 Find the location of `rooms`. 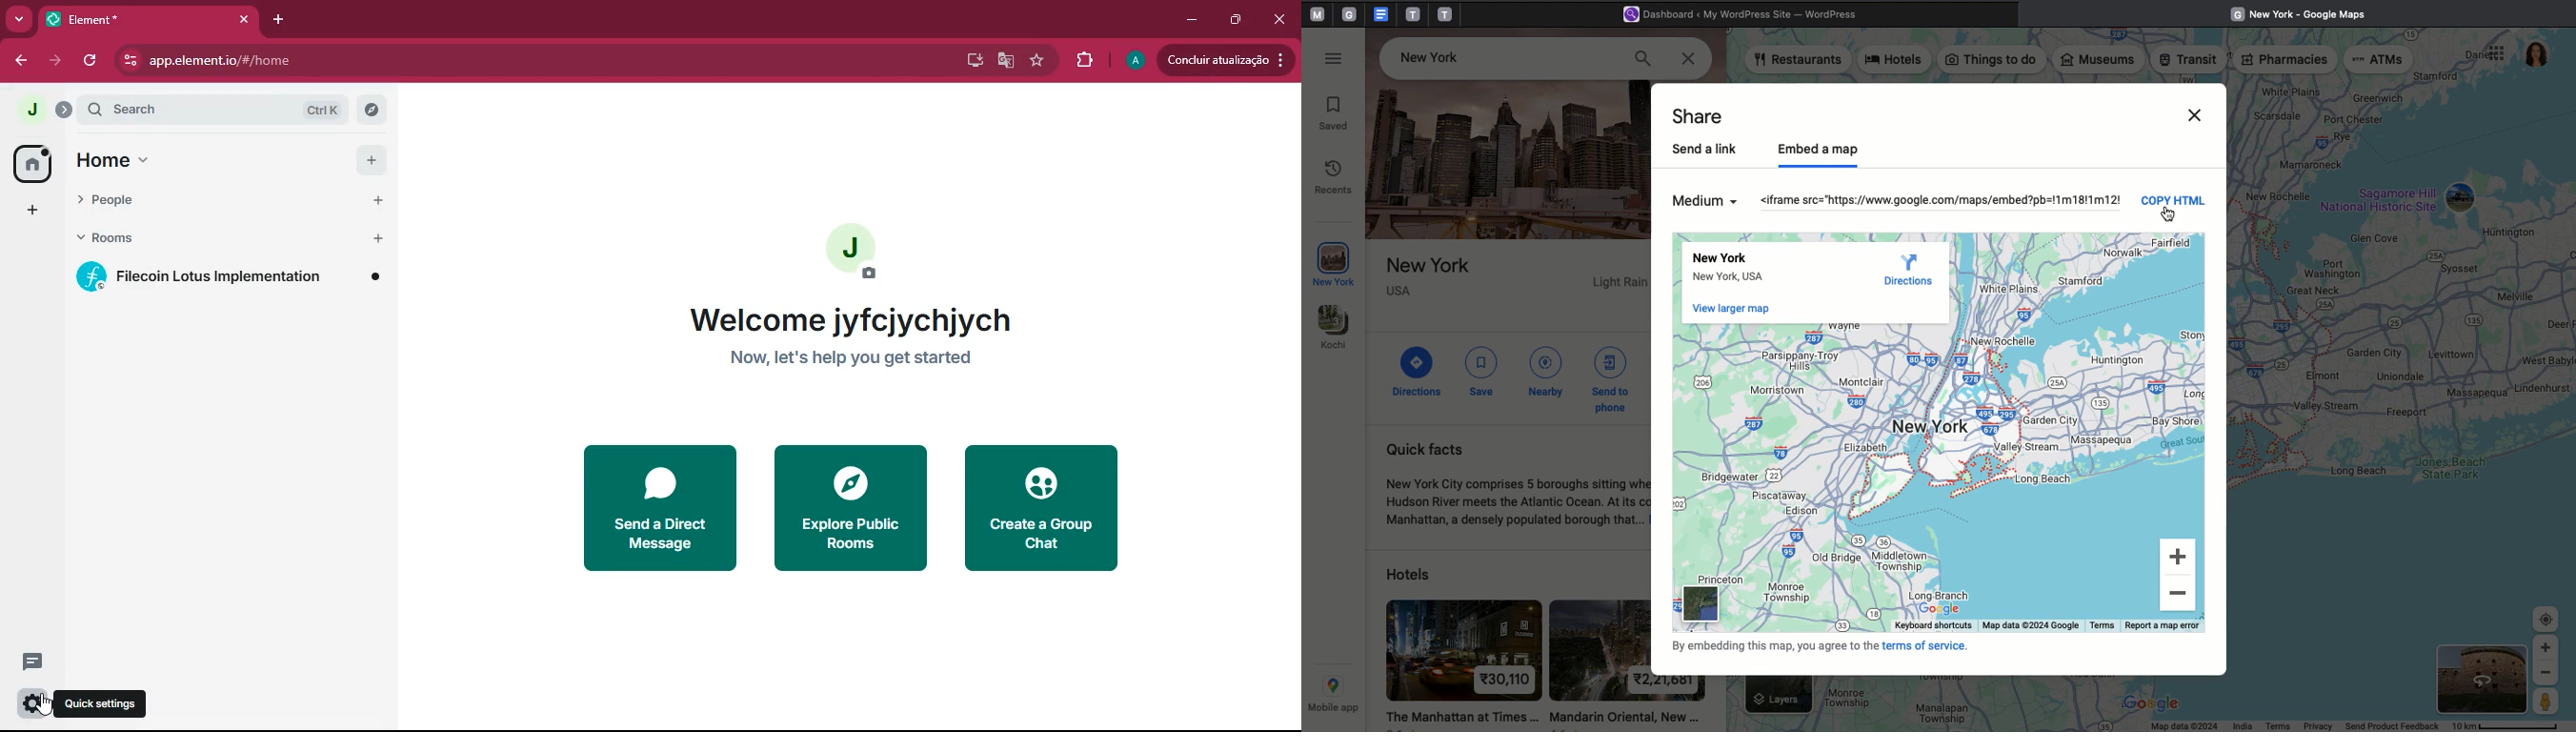

rooms is located at coordinates (199, 238).